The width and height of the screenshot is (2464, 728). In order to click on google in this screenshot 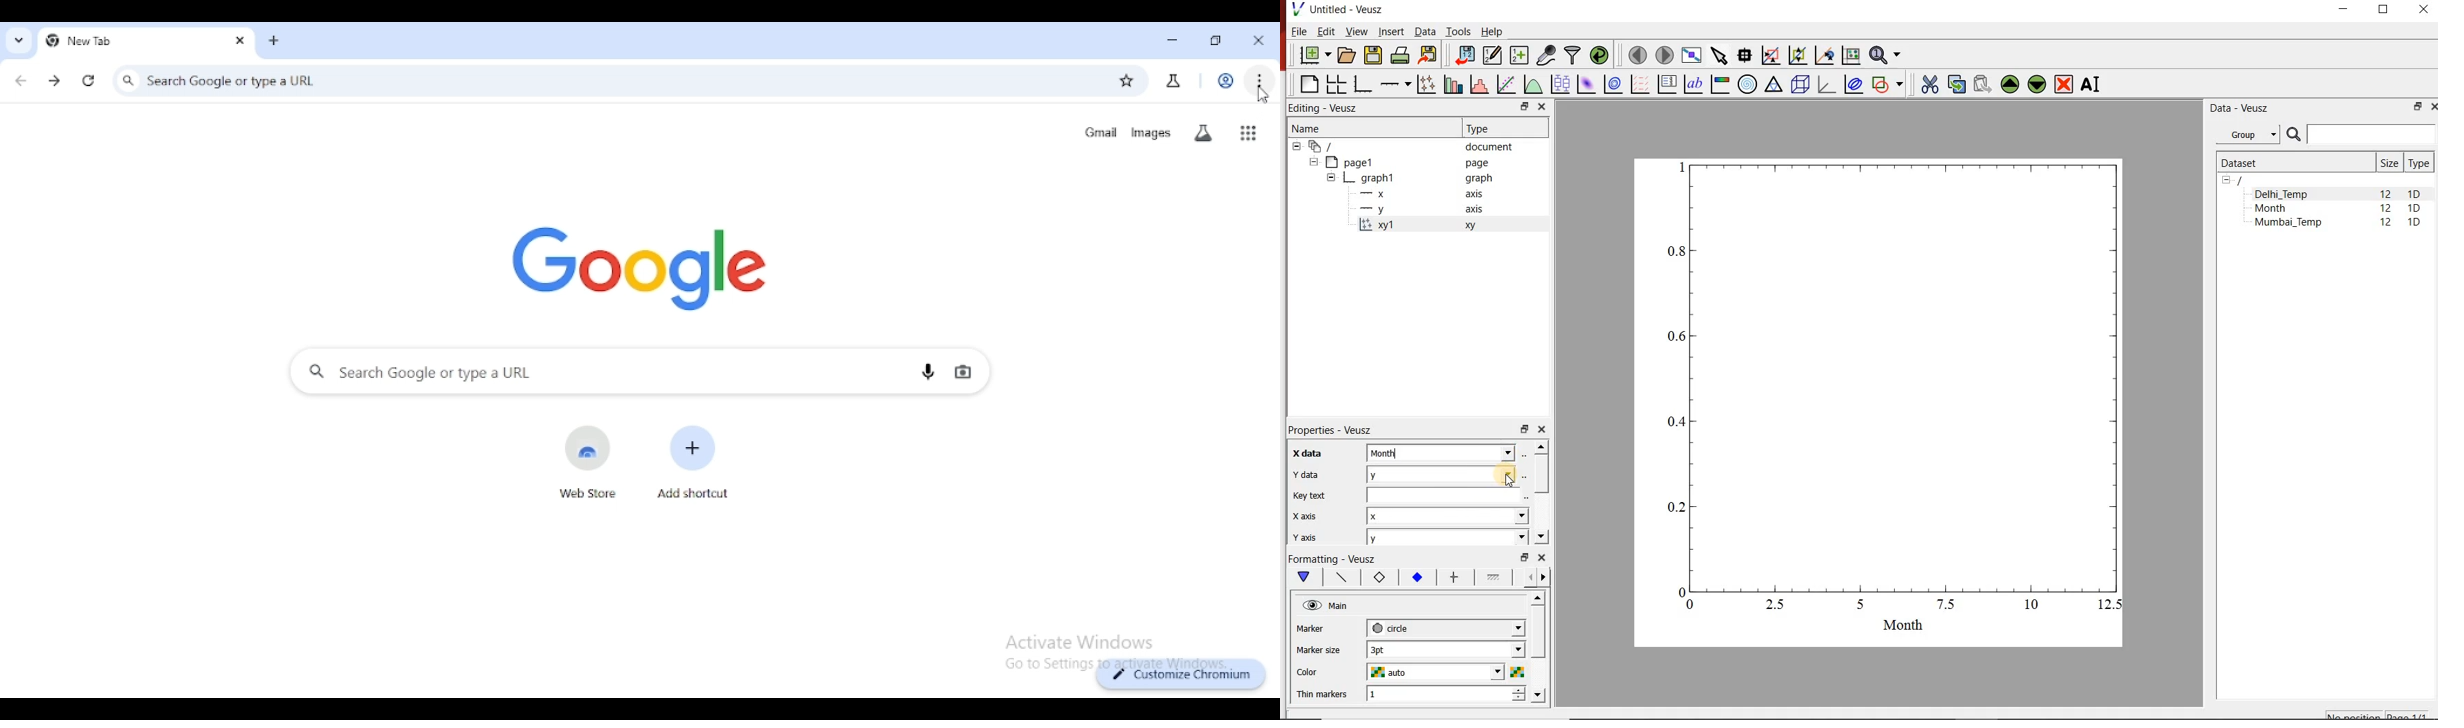, I will do `click(639, 265)`.